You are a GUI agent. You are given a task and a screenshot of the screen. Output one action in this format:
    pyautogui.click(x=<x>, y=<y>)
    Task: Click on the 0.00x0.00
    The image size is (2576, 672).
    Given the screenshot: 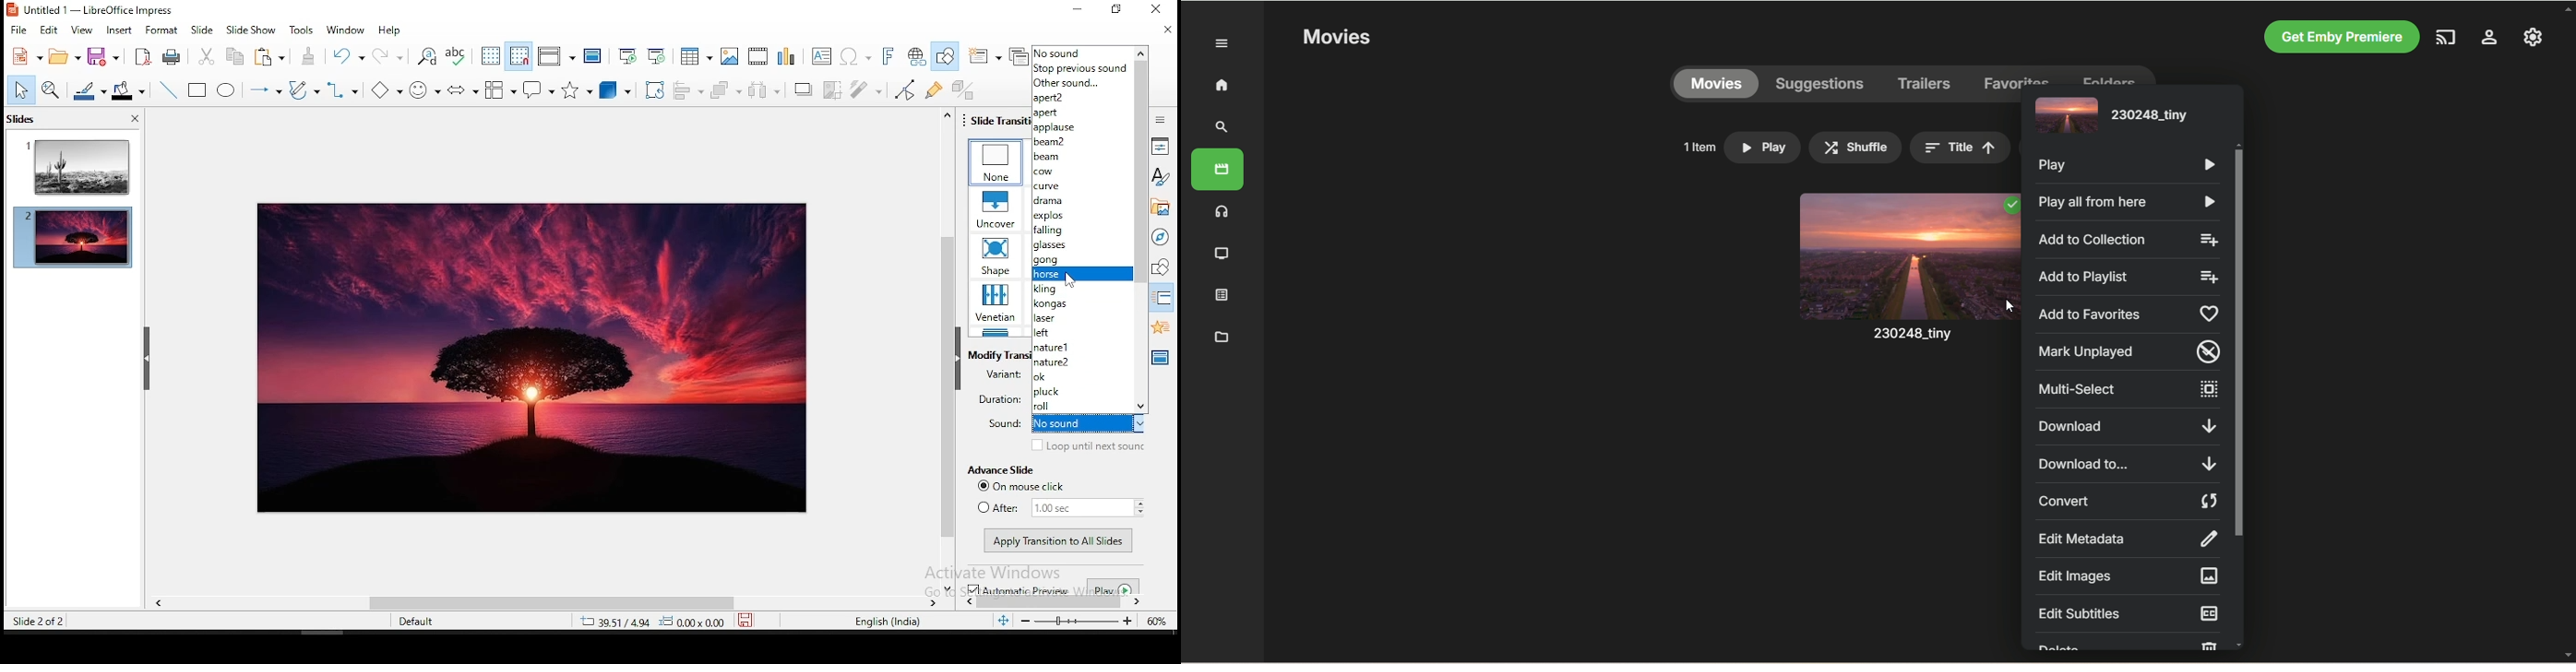 What is the action you would take?
    pyautogui.click(x=692, y=622)
    